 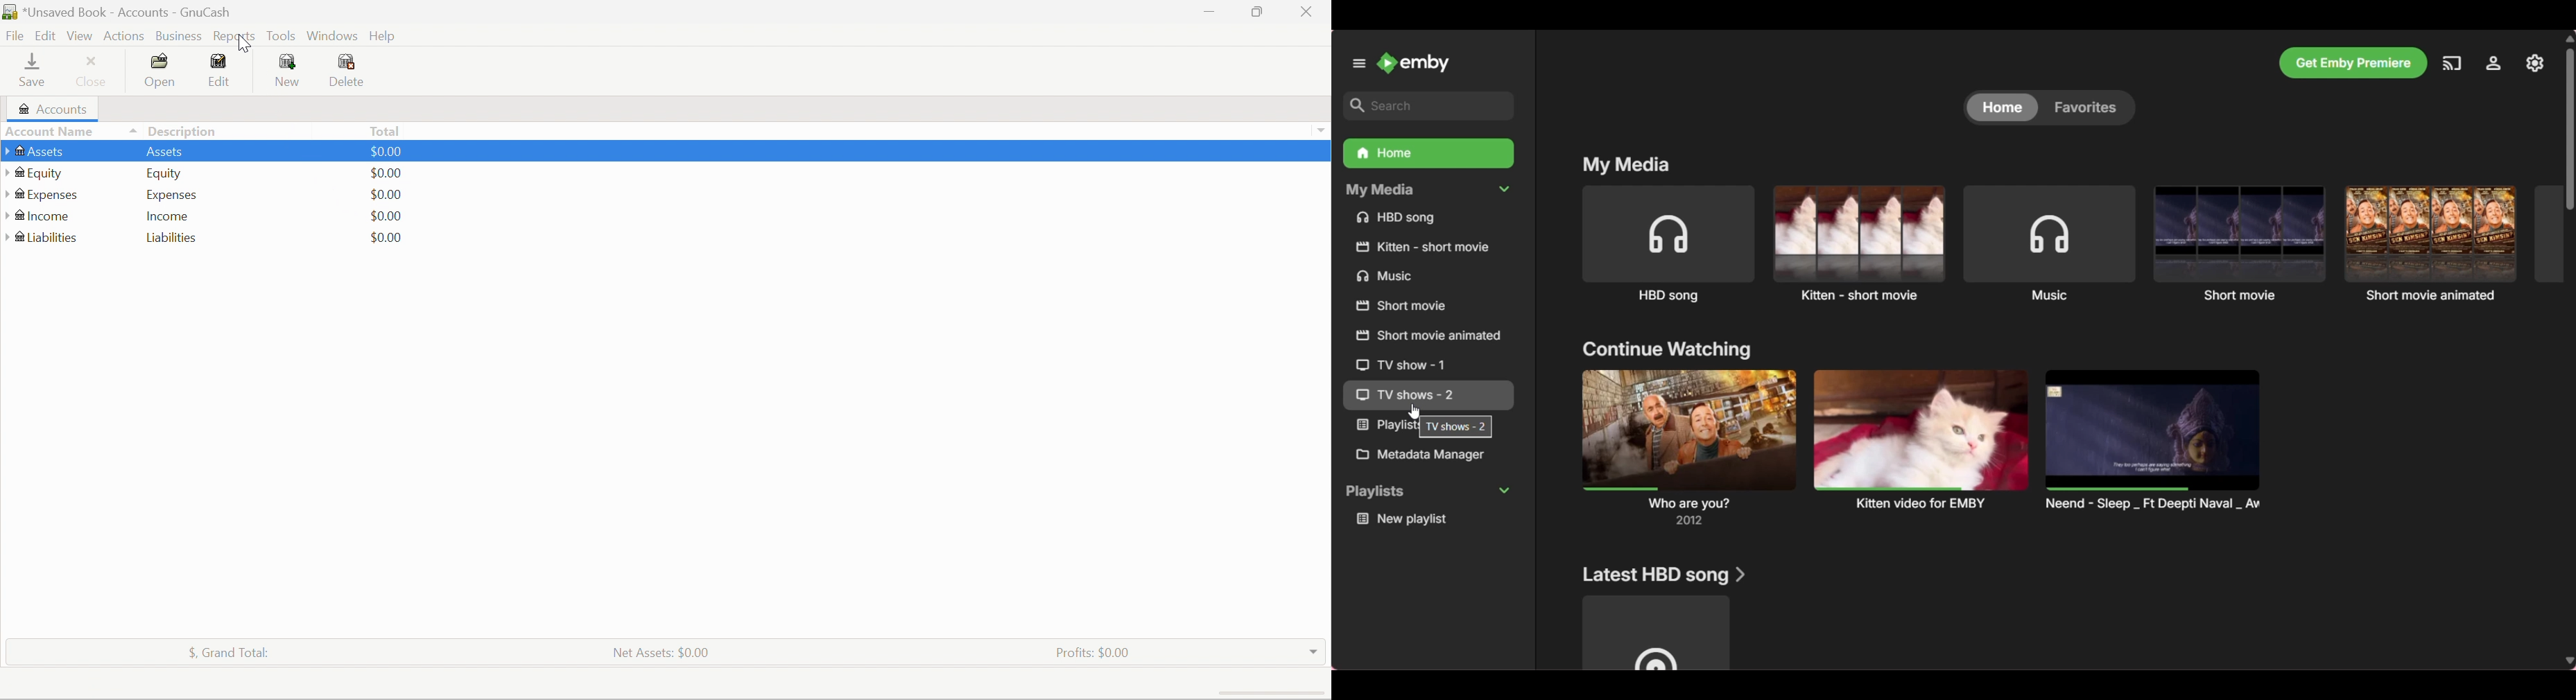 What do you see at coordinates (280, 35) in the screenshot?
I see `Tools` at bounding box center [280, 35].